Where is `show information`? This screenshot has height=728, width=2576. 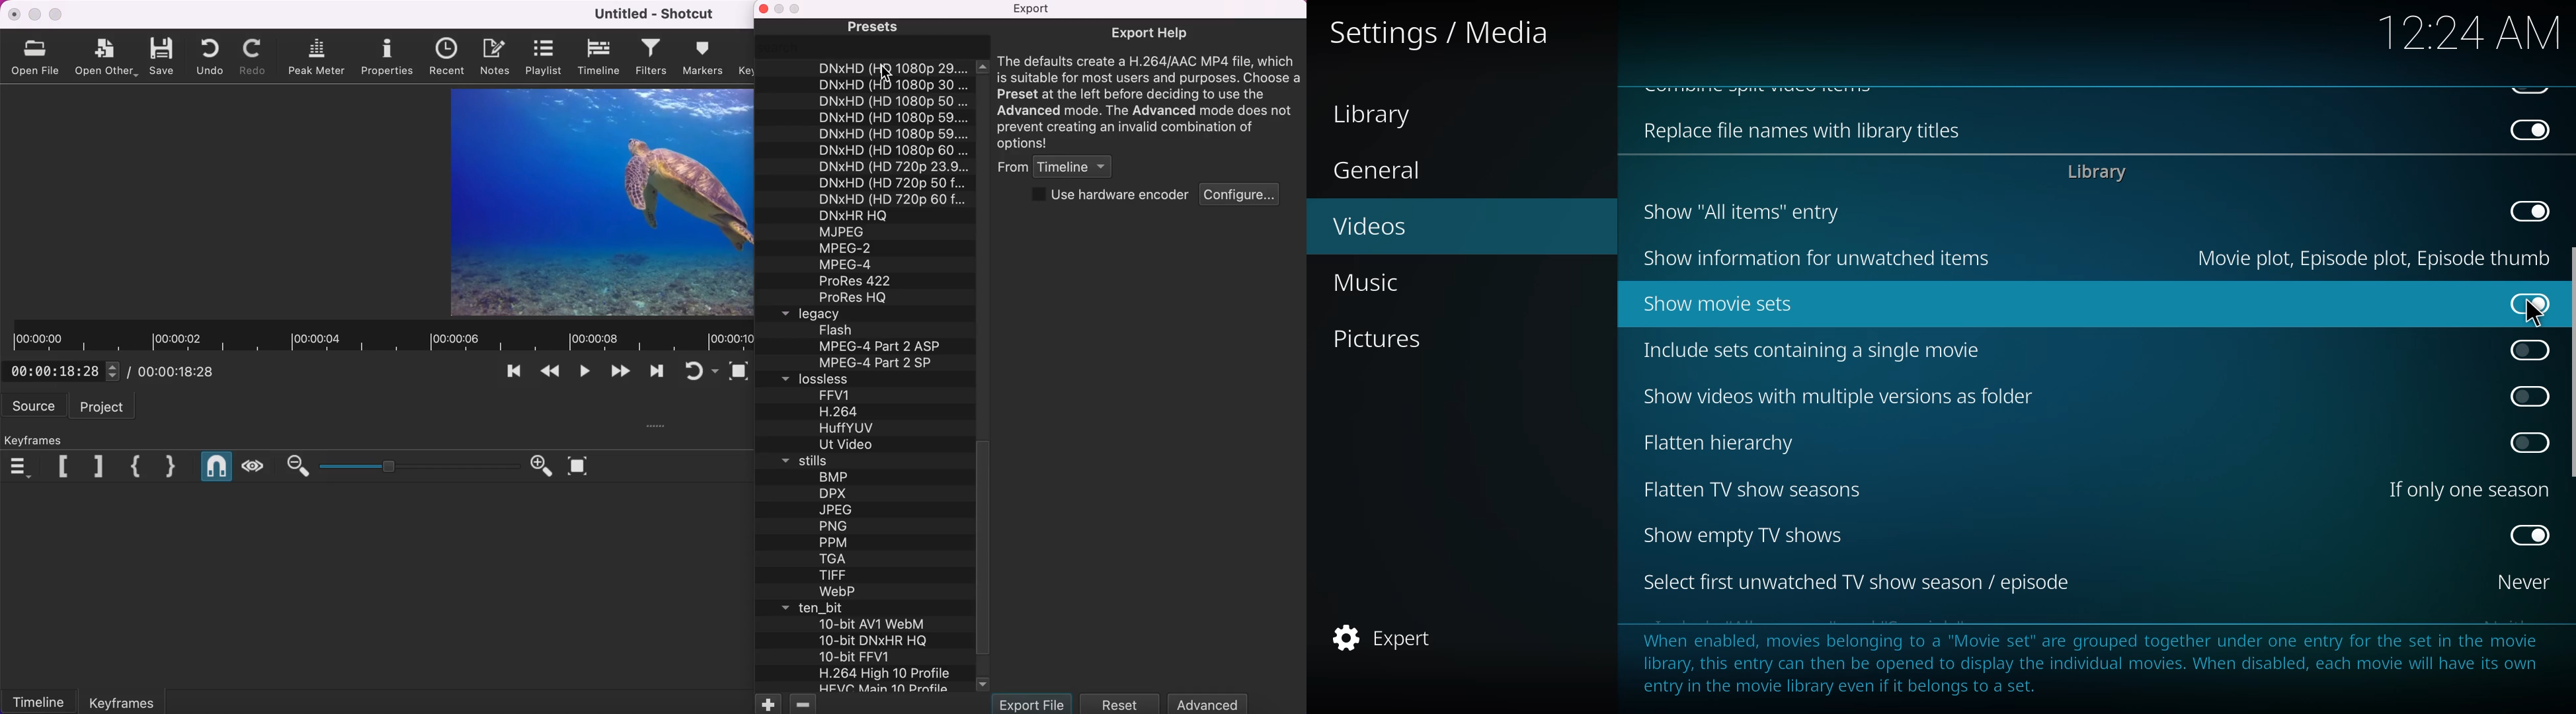 show information is located at coordinates (1812, 260).